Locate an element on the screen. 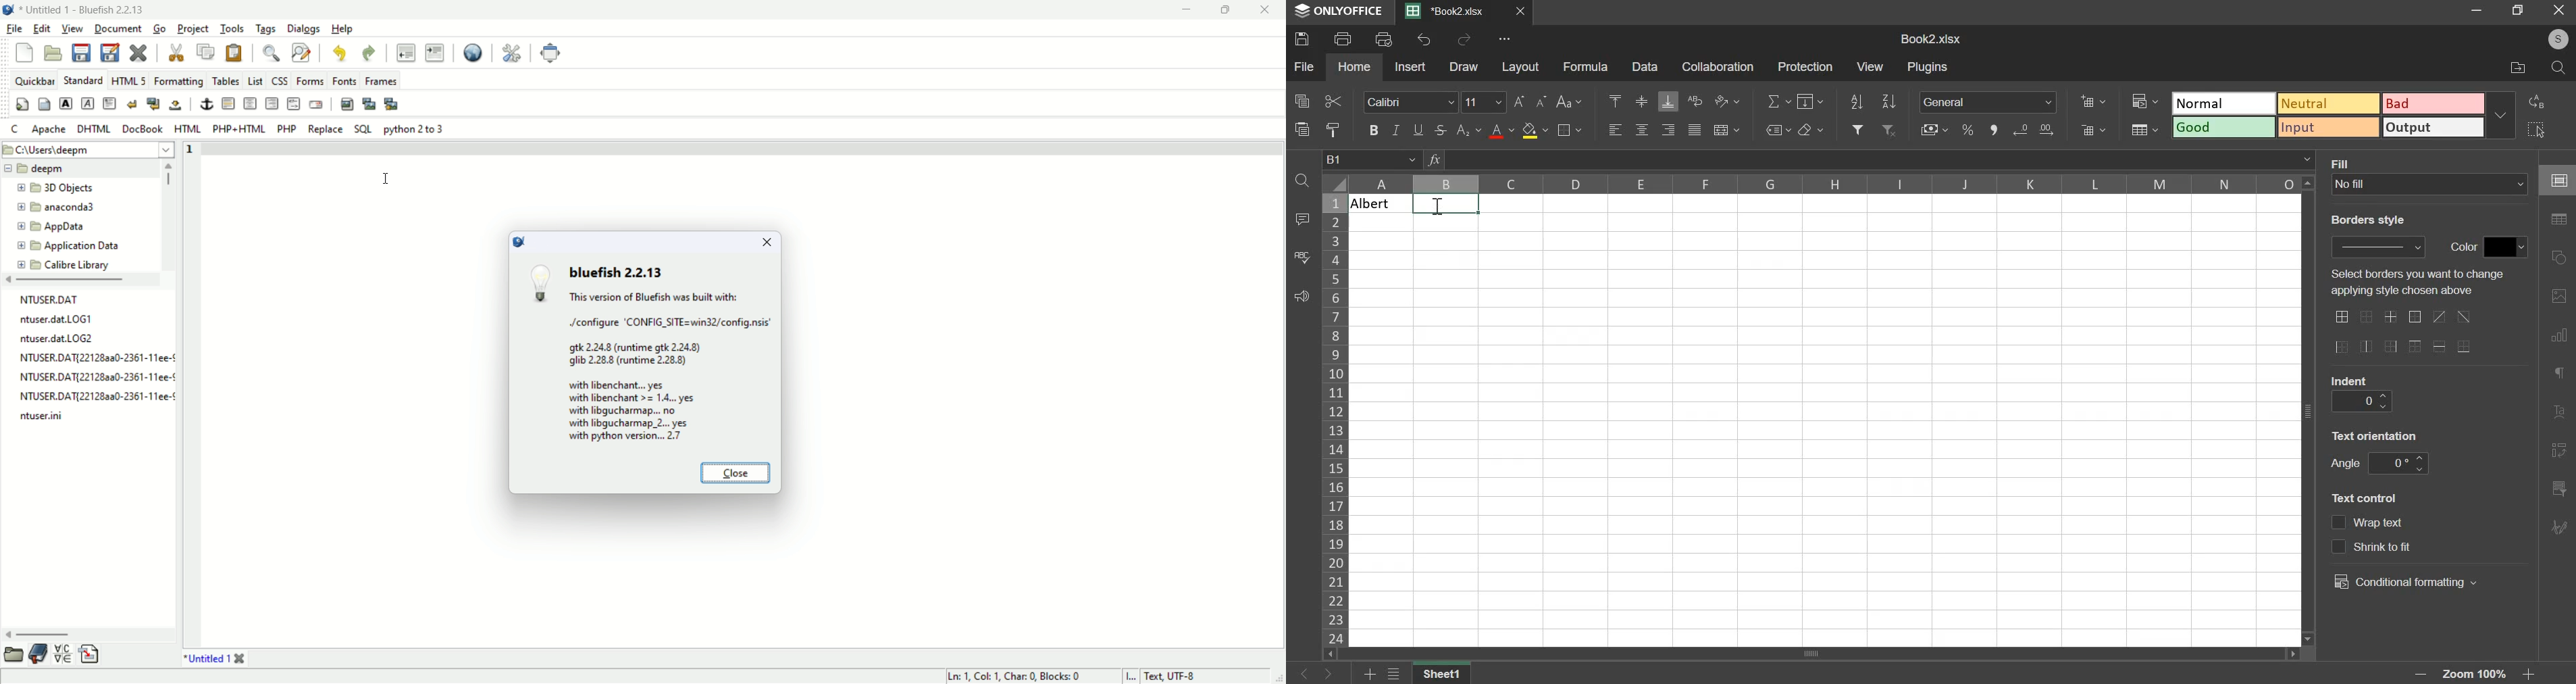 Image resolution: width=2576 pixels, height=700 pixels. text color is located at coordinates (1501, 132).